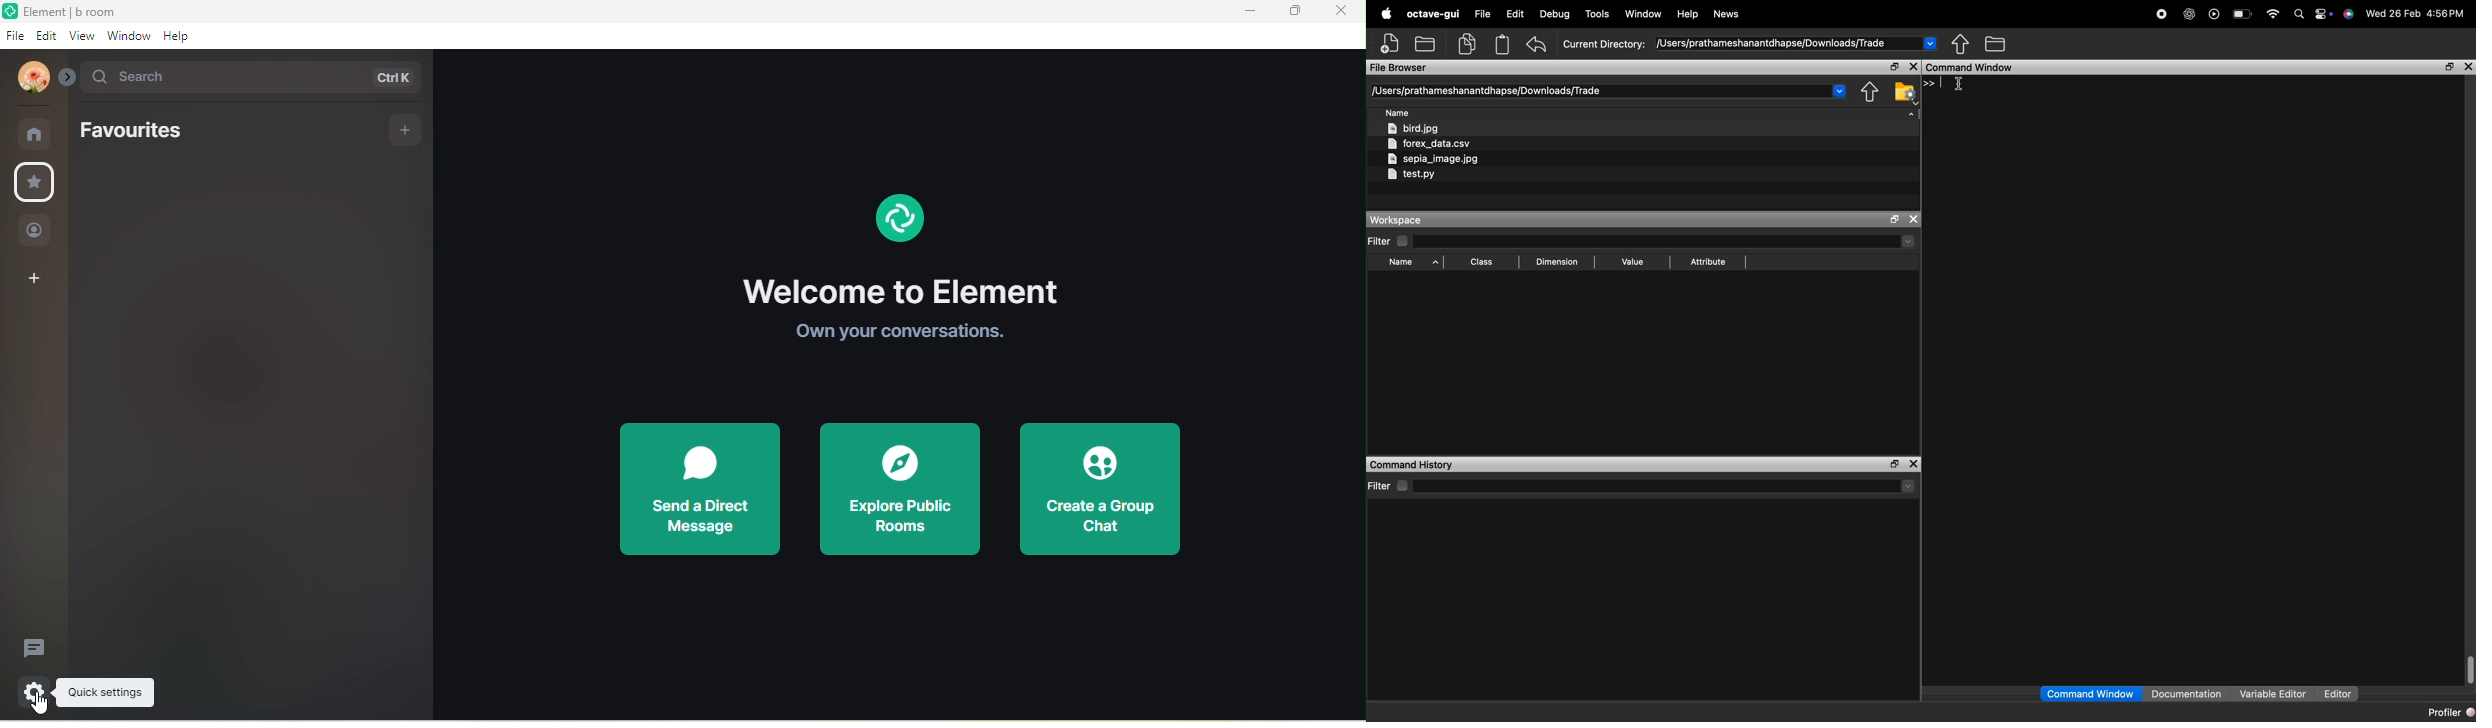 This screenshot has height=728, width=2492. What do you see at coordinates (2272, 694) in the screenshot?
I see `Variable Editor` at bounding box center [2272, 694].